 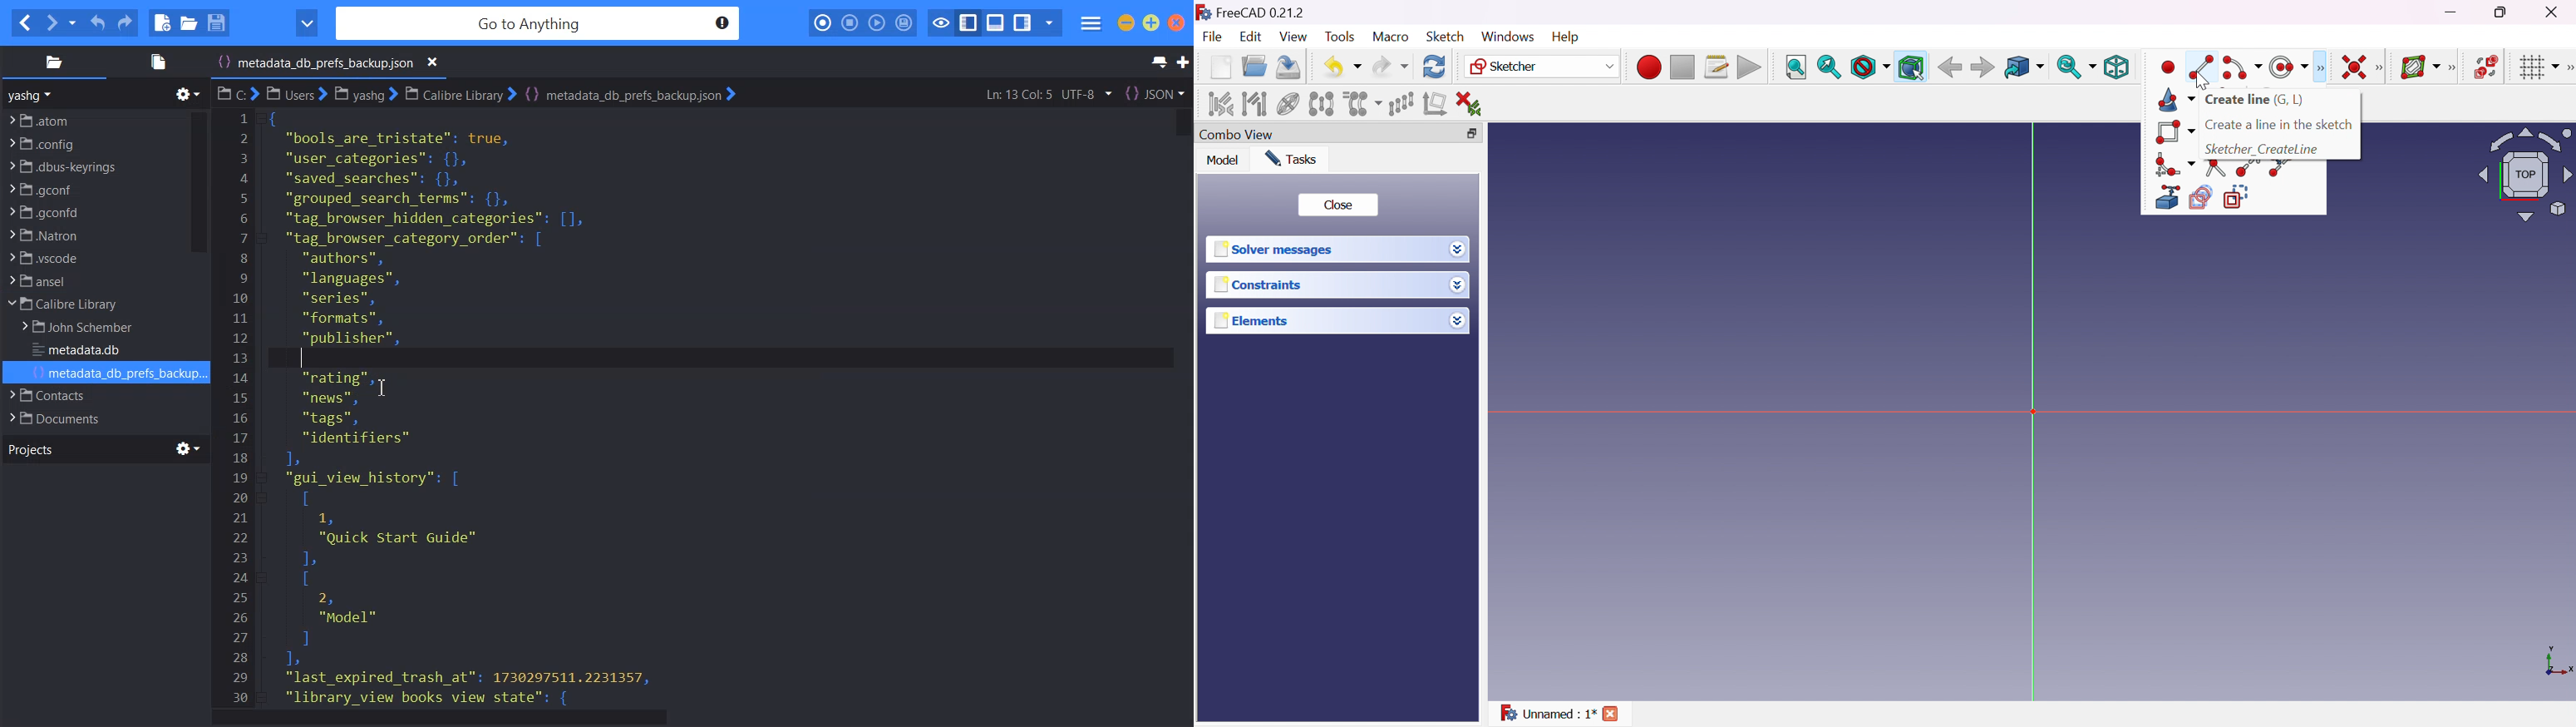 I want to click on Show/ Hide left pane, so click(x=968, y=23).